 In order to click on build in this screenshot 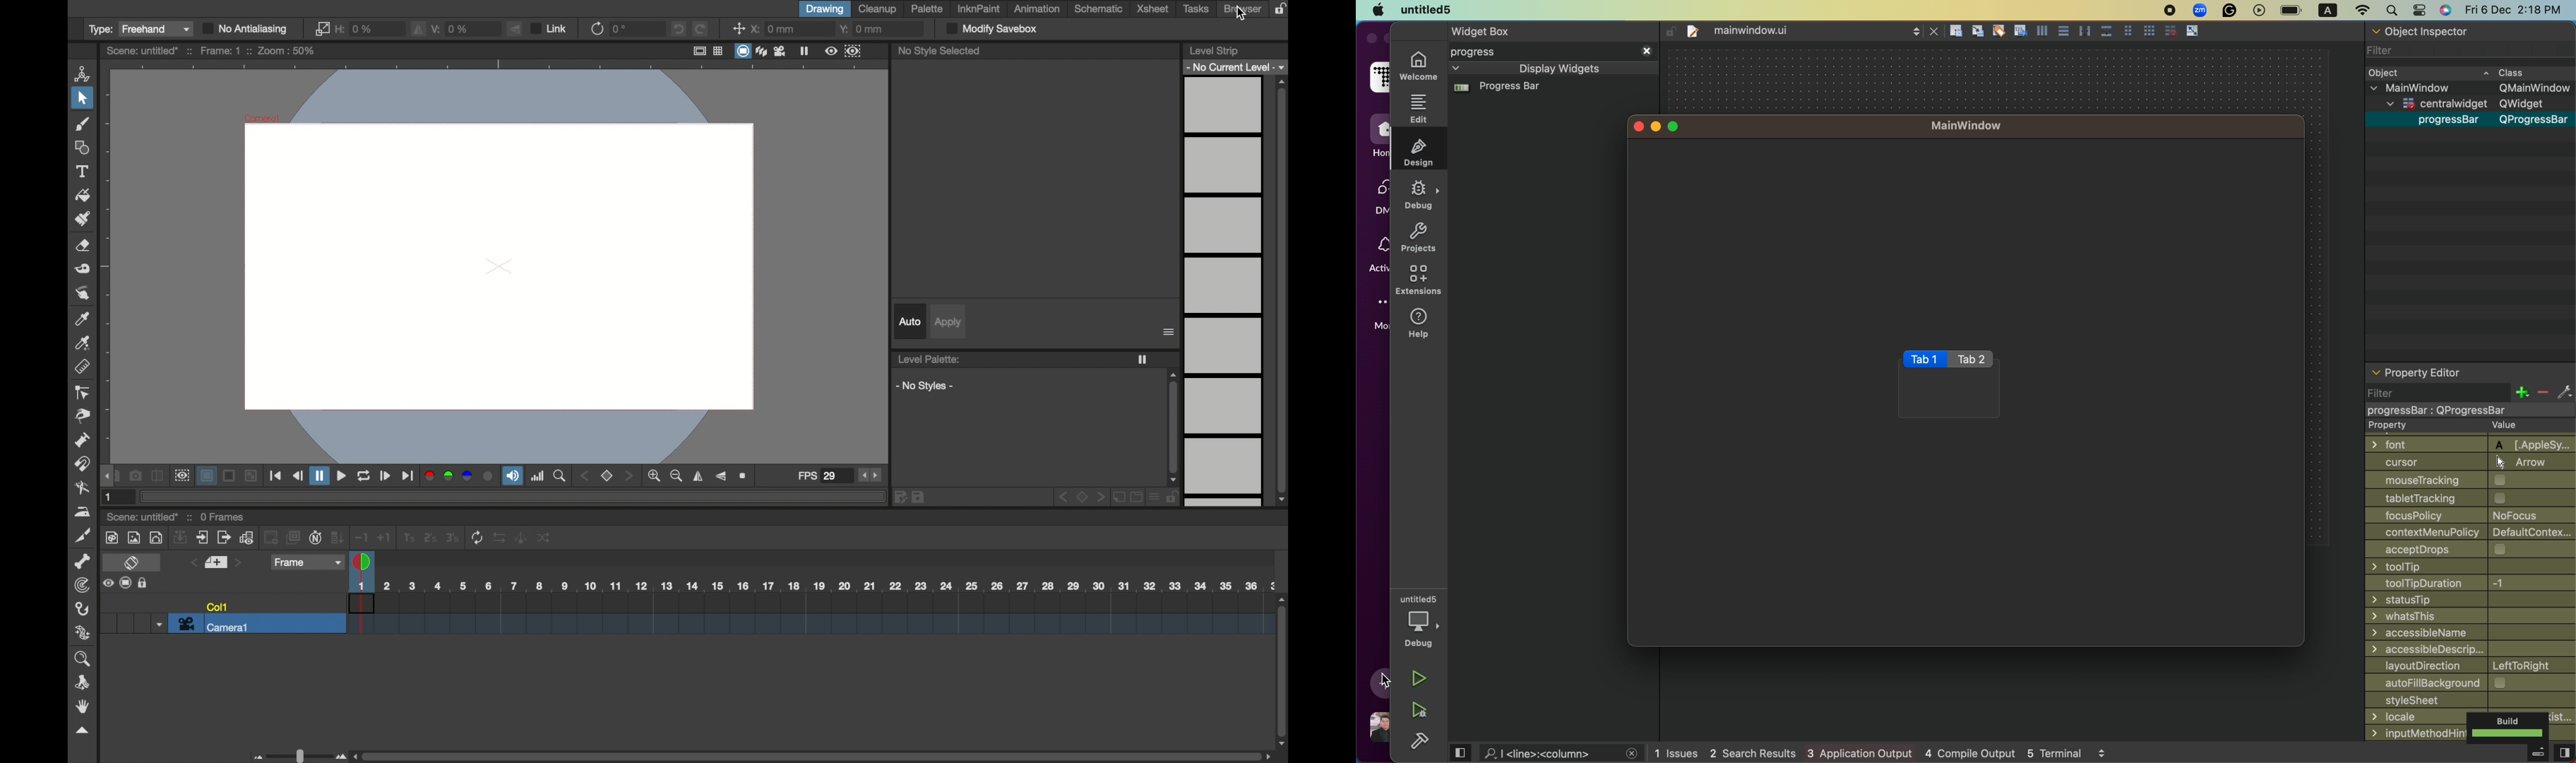, I will do `click(1419, 741)`.